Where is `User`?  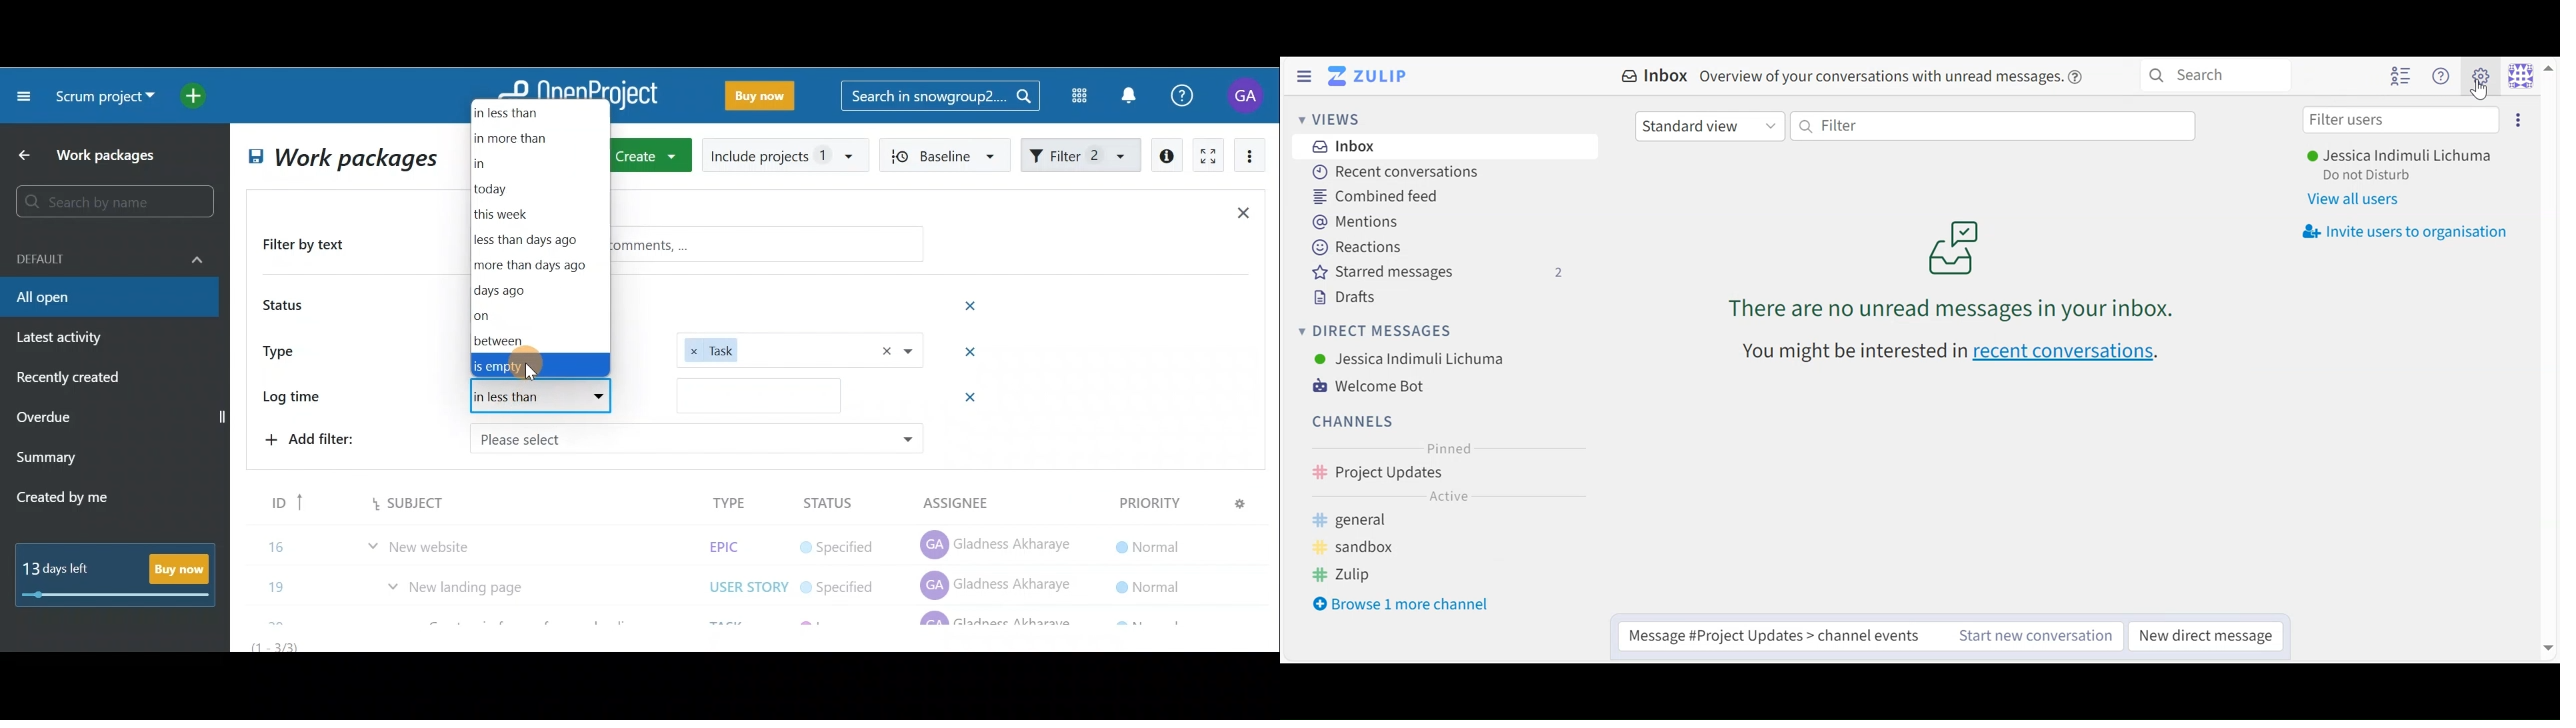
User is located at coordinates (2399, 156).